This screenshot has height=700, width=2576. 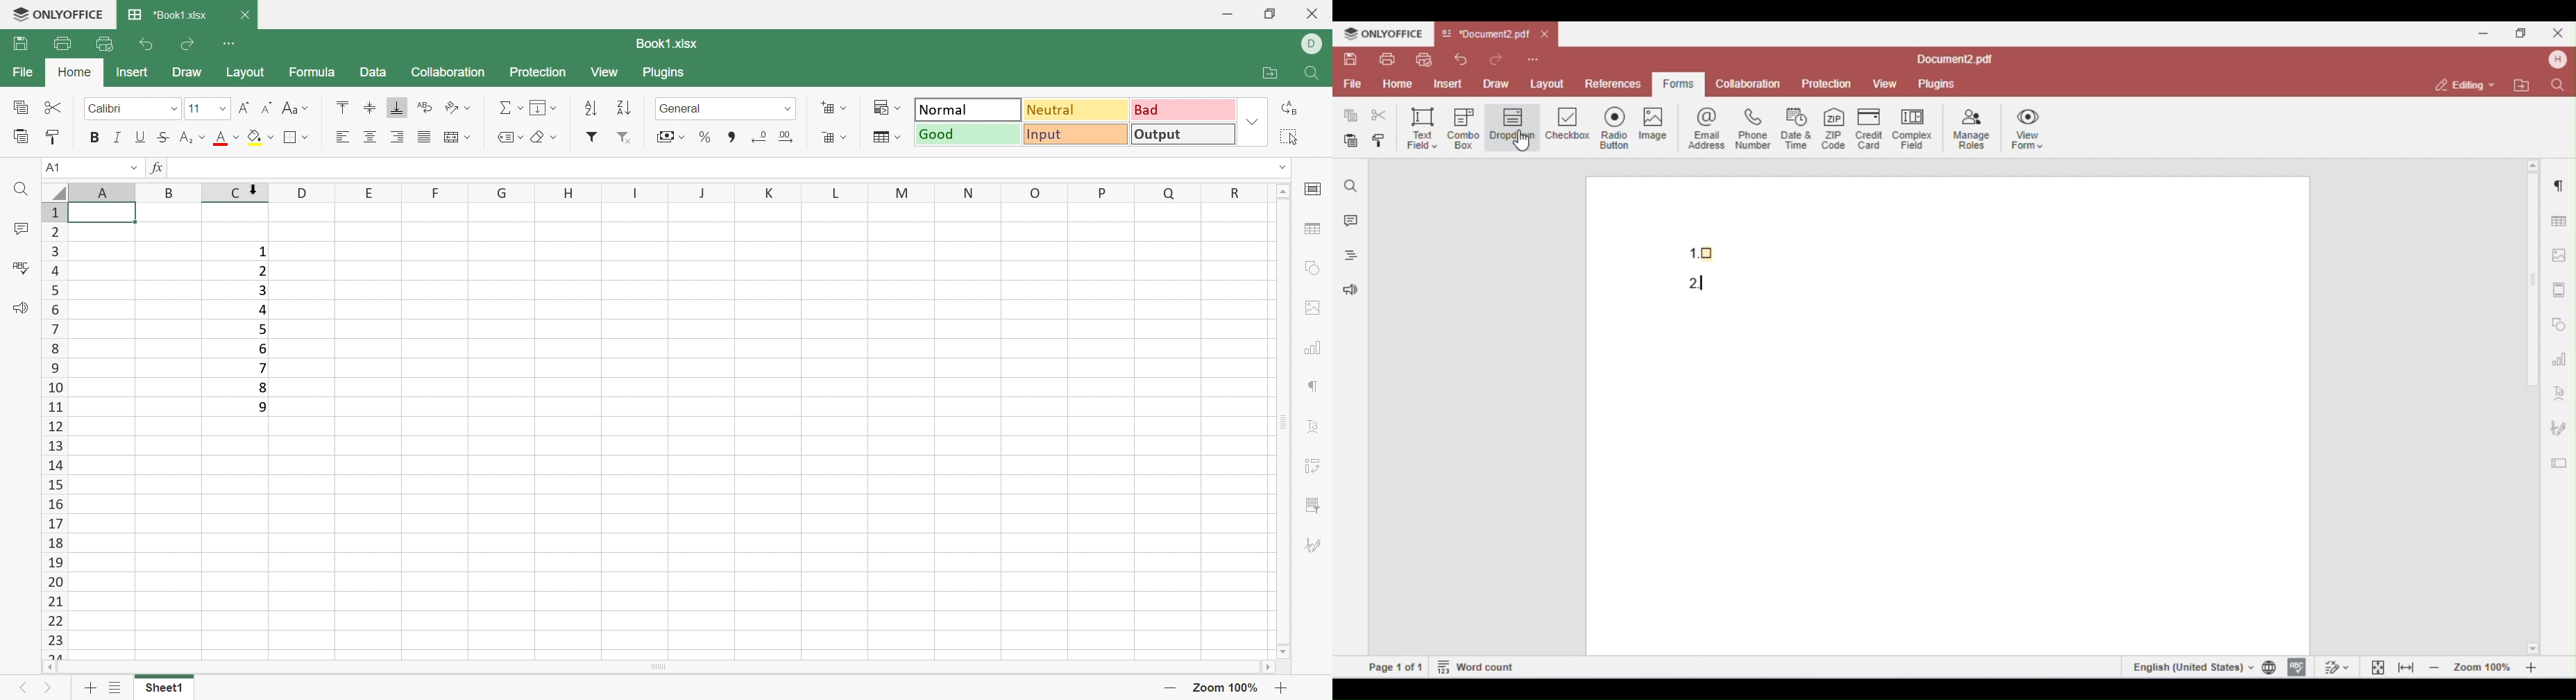 I want to click on Formula, so click(x=317, y=74).